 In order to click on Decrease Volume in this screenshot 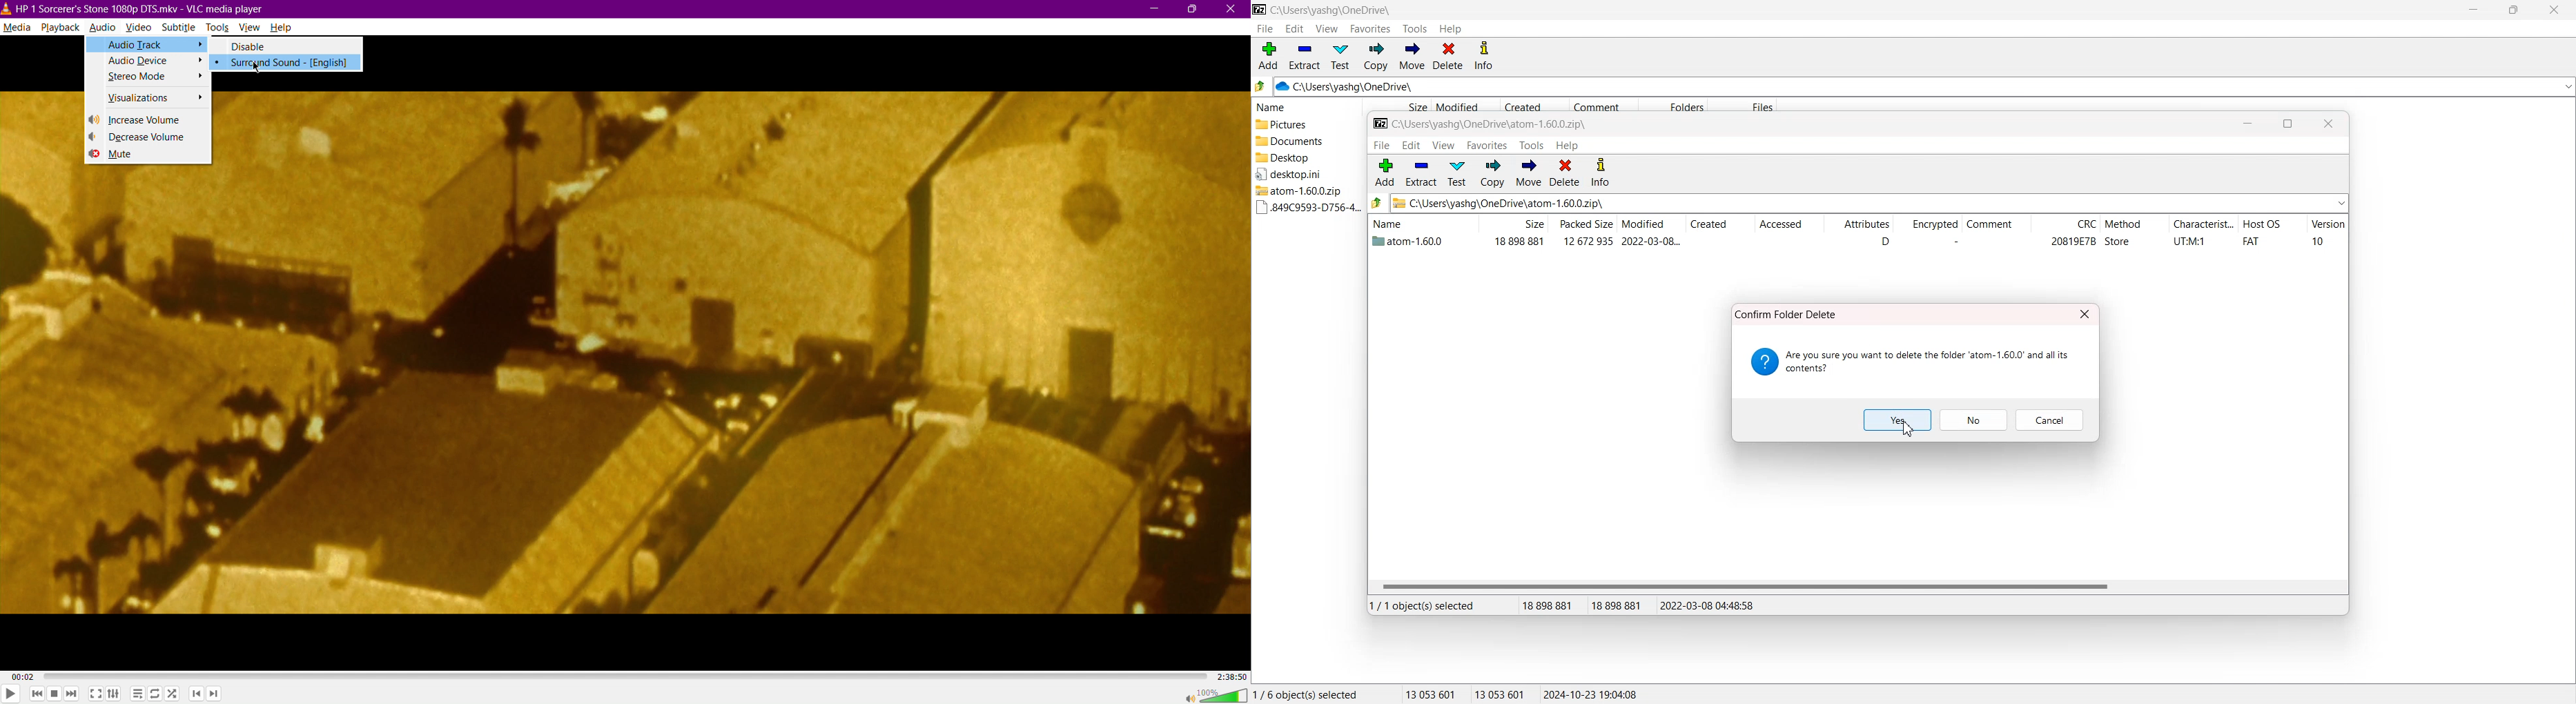, I will do `click(148, 138)`.